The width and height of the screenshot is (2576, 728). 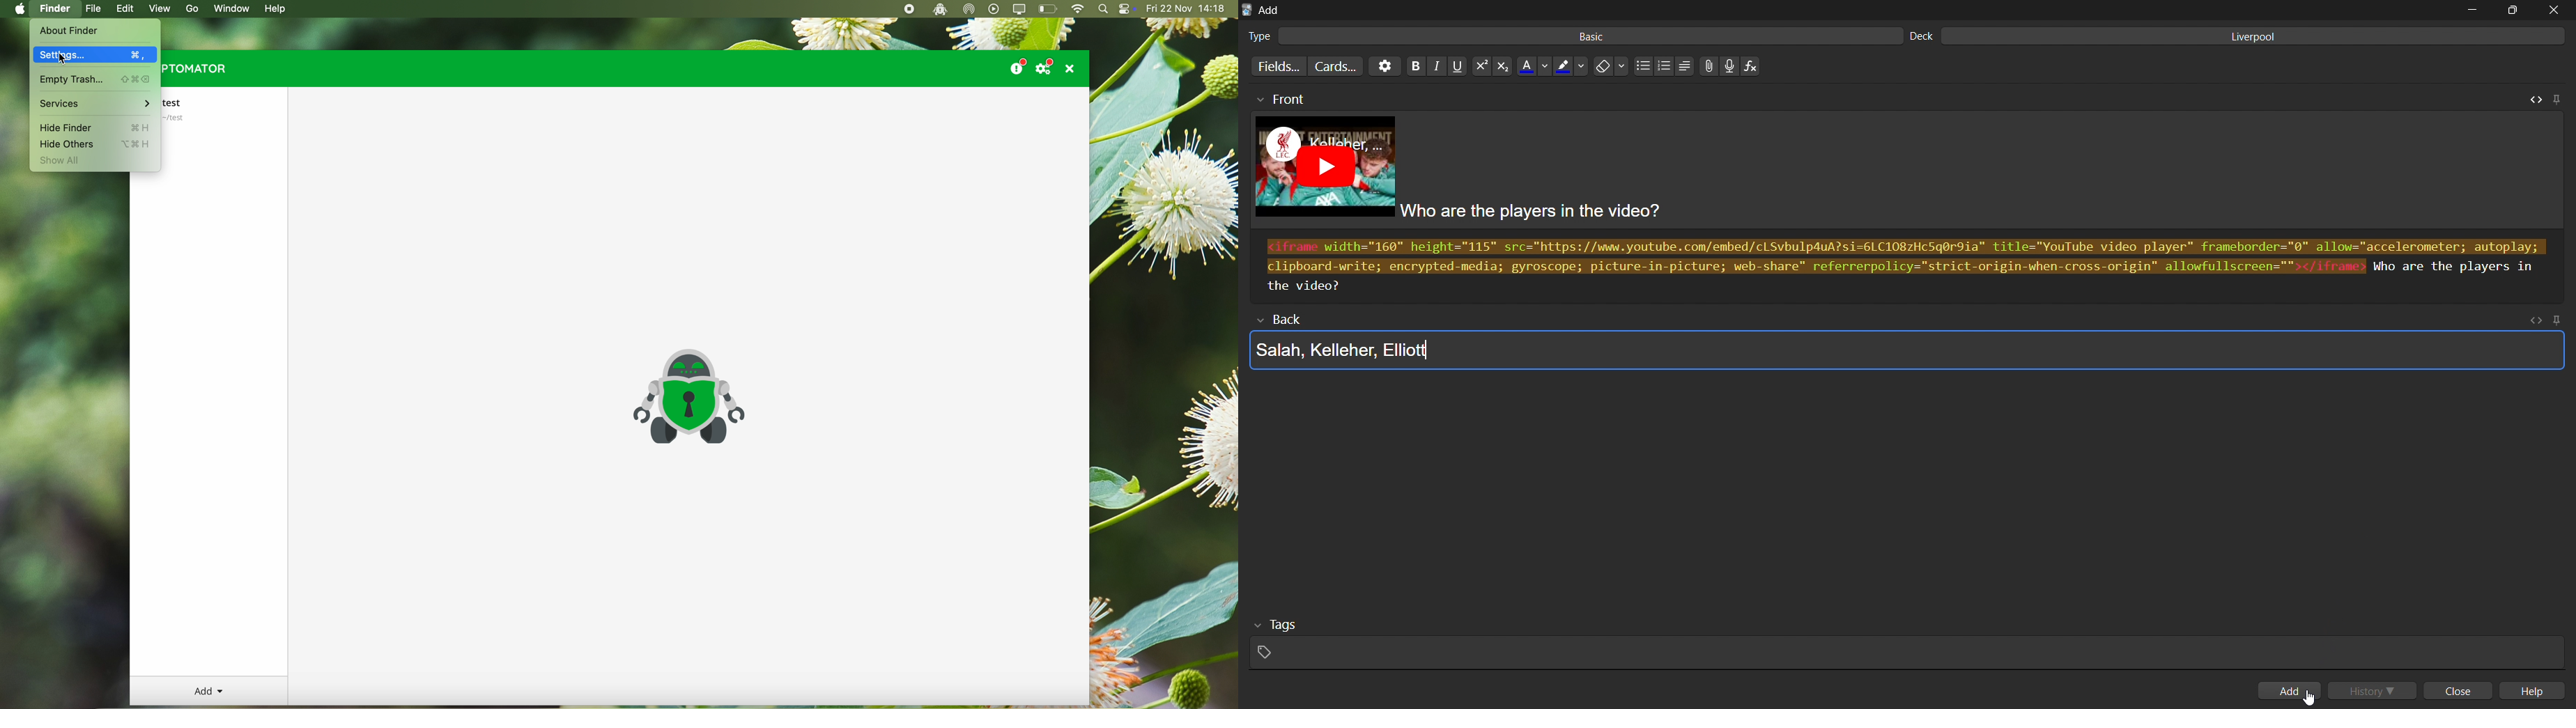 What do you see at coordinates (1904, 352) in the screenshot?
I see `card back input field` at bounding box center [1904, 352].